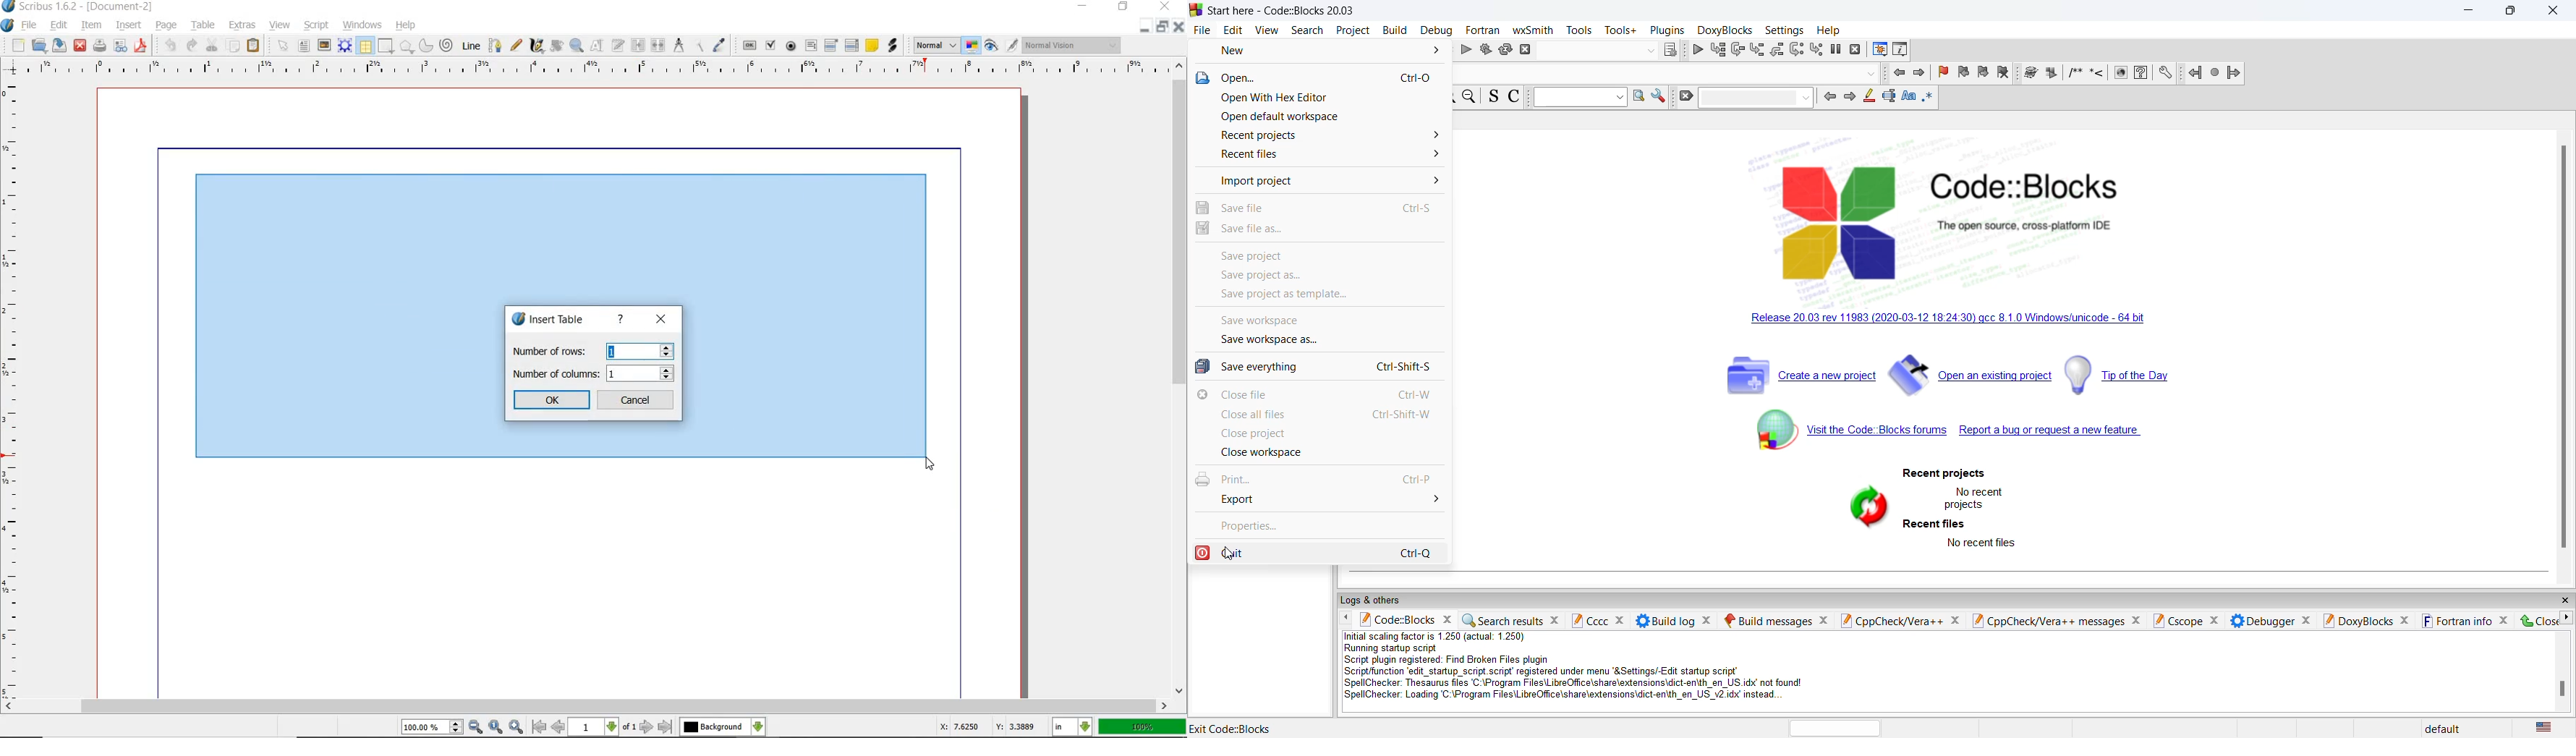 This screenshot has width=2576, height=756. Describe the element at coordinates (1866, 96) in the screenshot. I see `highlight` at that location.